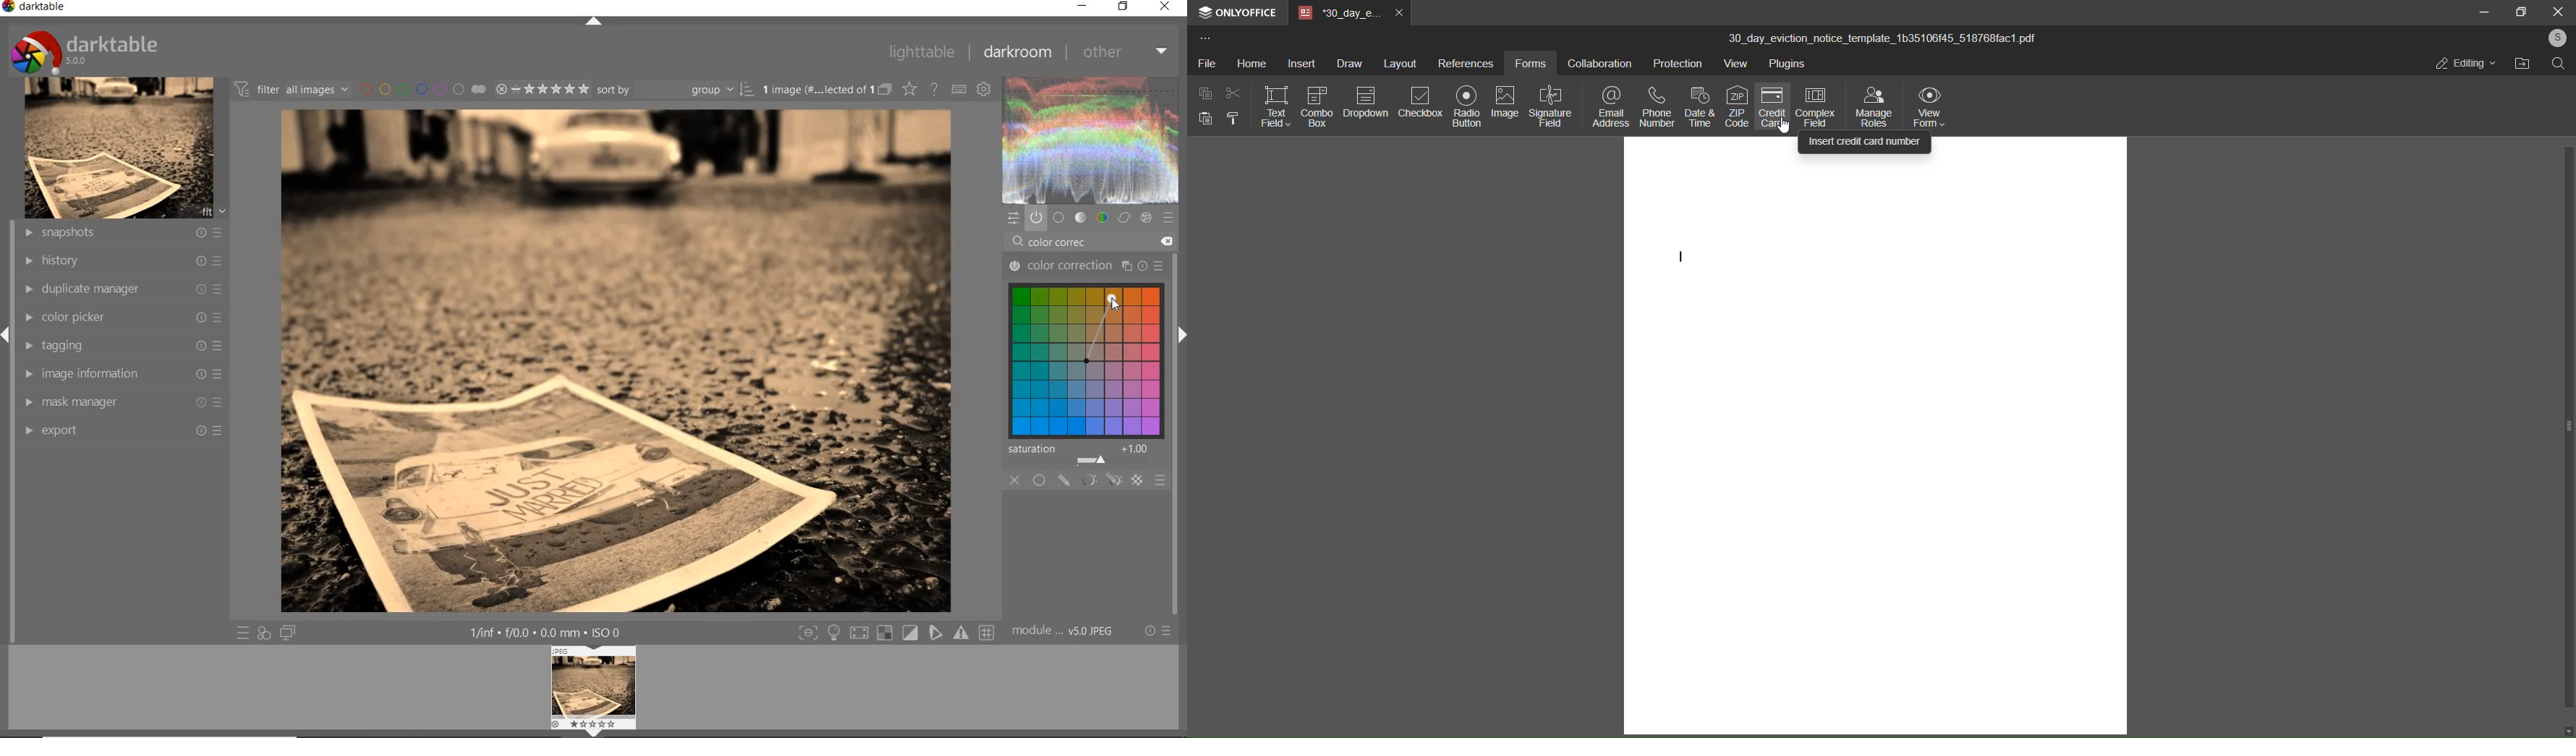 This screenshot has height=756, width=2576. What do you see at coordinates (2520, 12) in the screenshot?
I see `maximize` at bounding box center [2520, 12].